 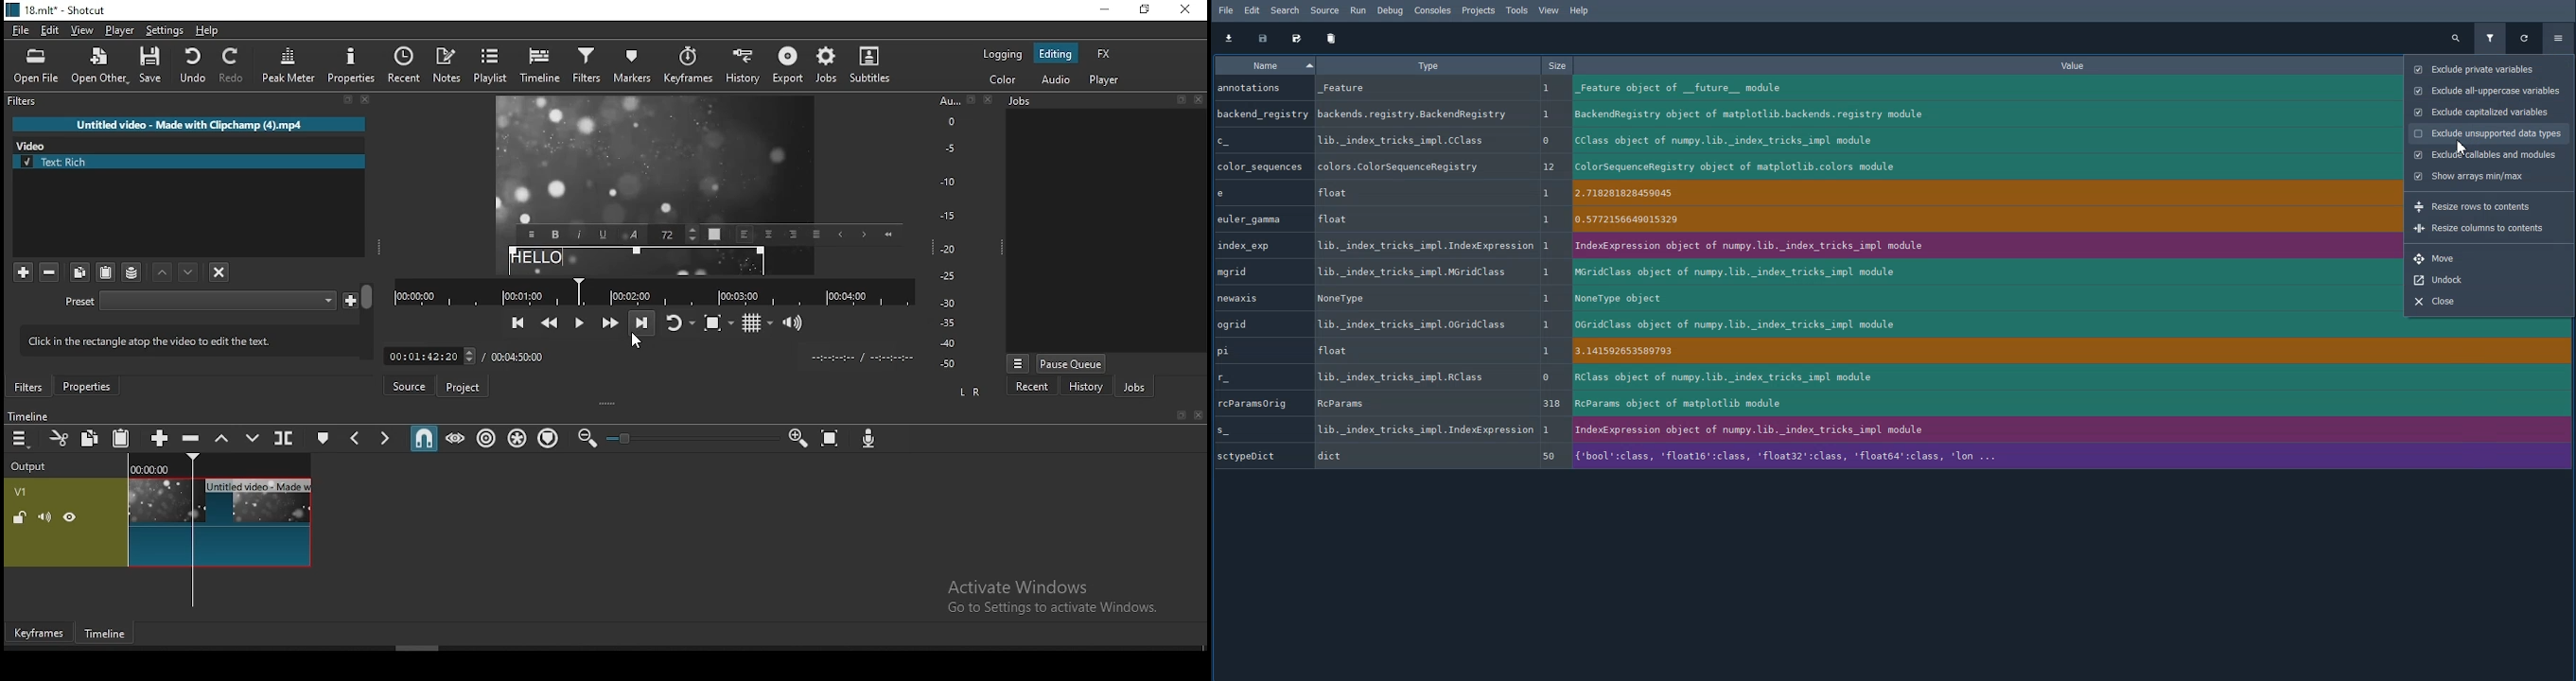 I want to click on Debug, so click(x=1393, y=11).